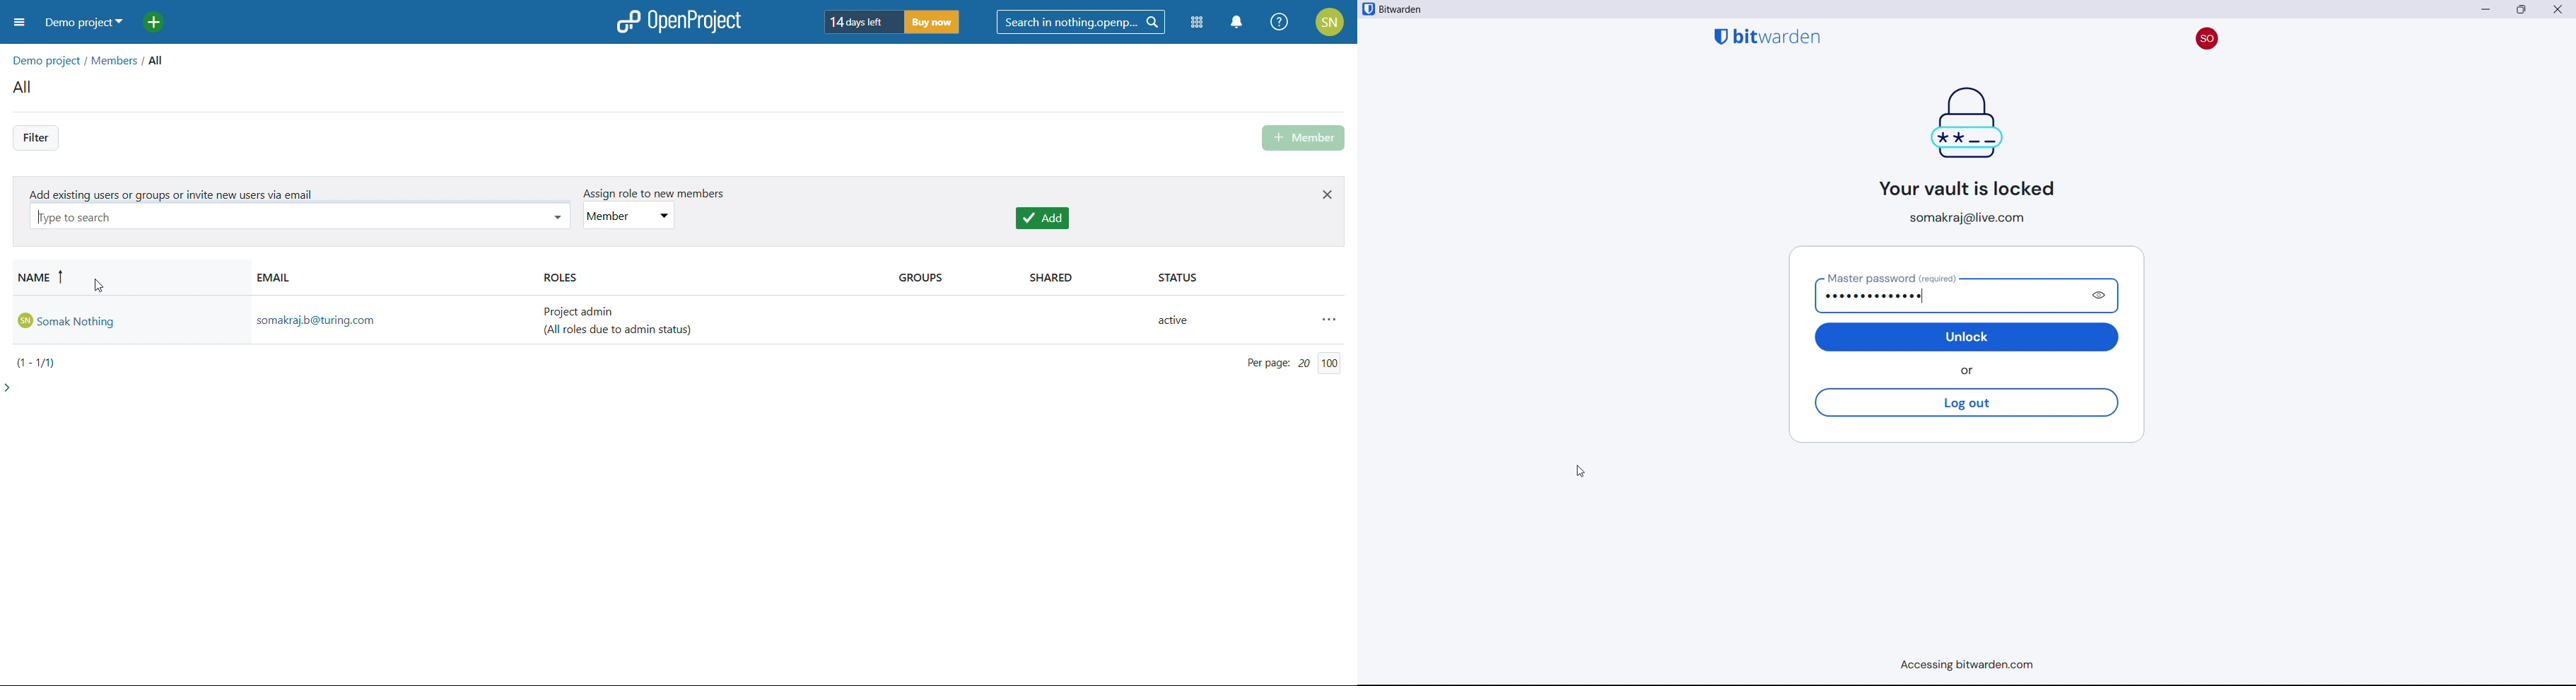  I want to click on actions, so click(1331, 319).